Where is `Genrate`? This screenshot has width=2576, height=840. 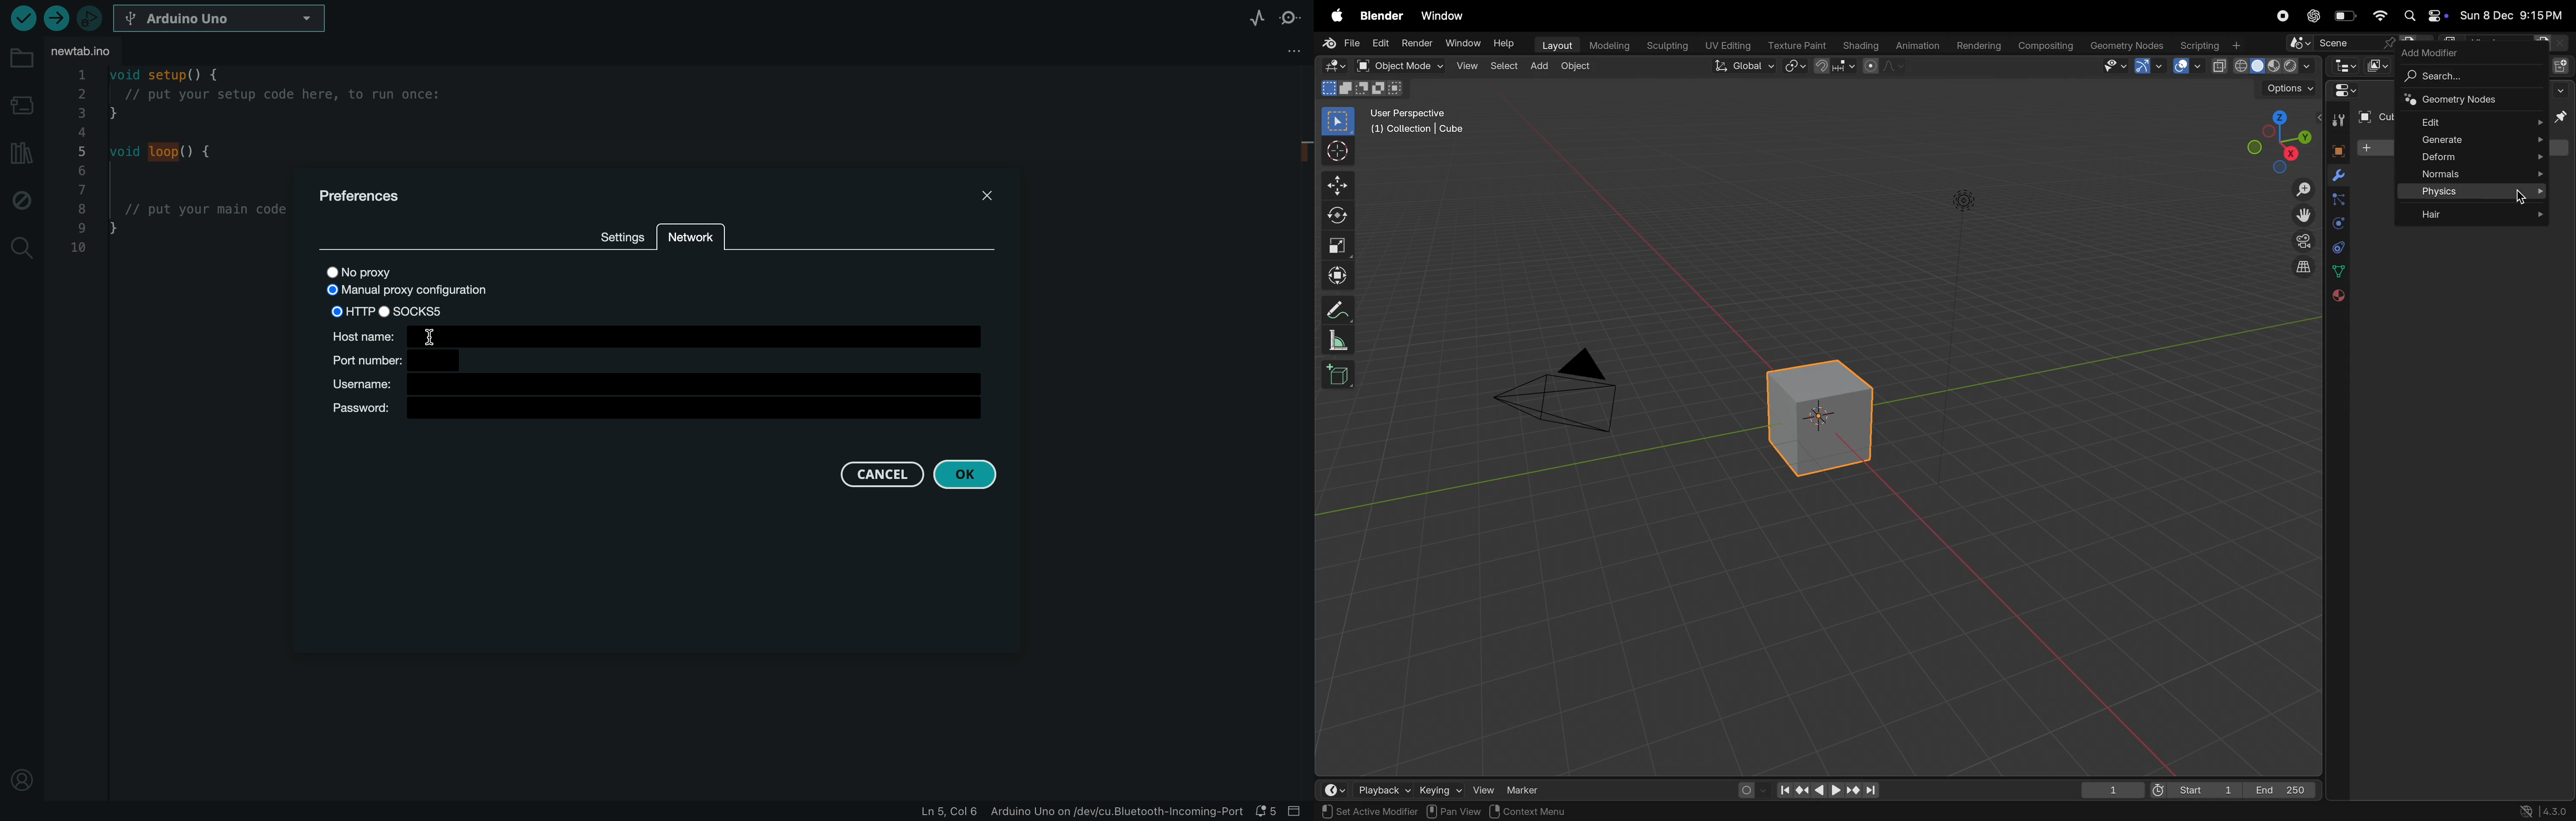
Genrate is located at coordinates (2472, 140).